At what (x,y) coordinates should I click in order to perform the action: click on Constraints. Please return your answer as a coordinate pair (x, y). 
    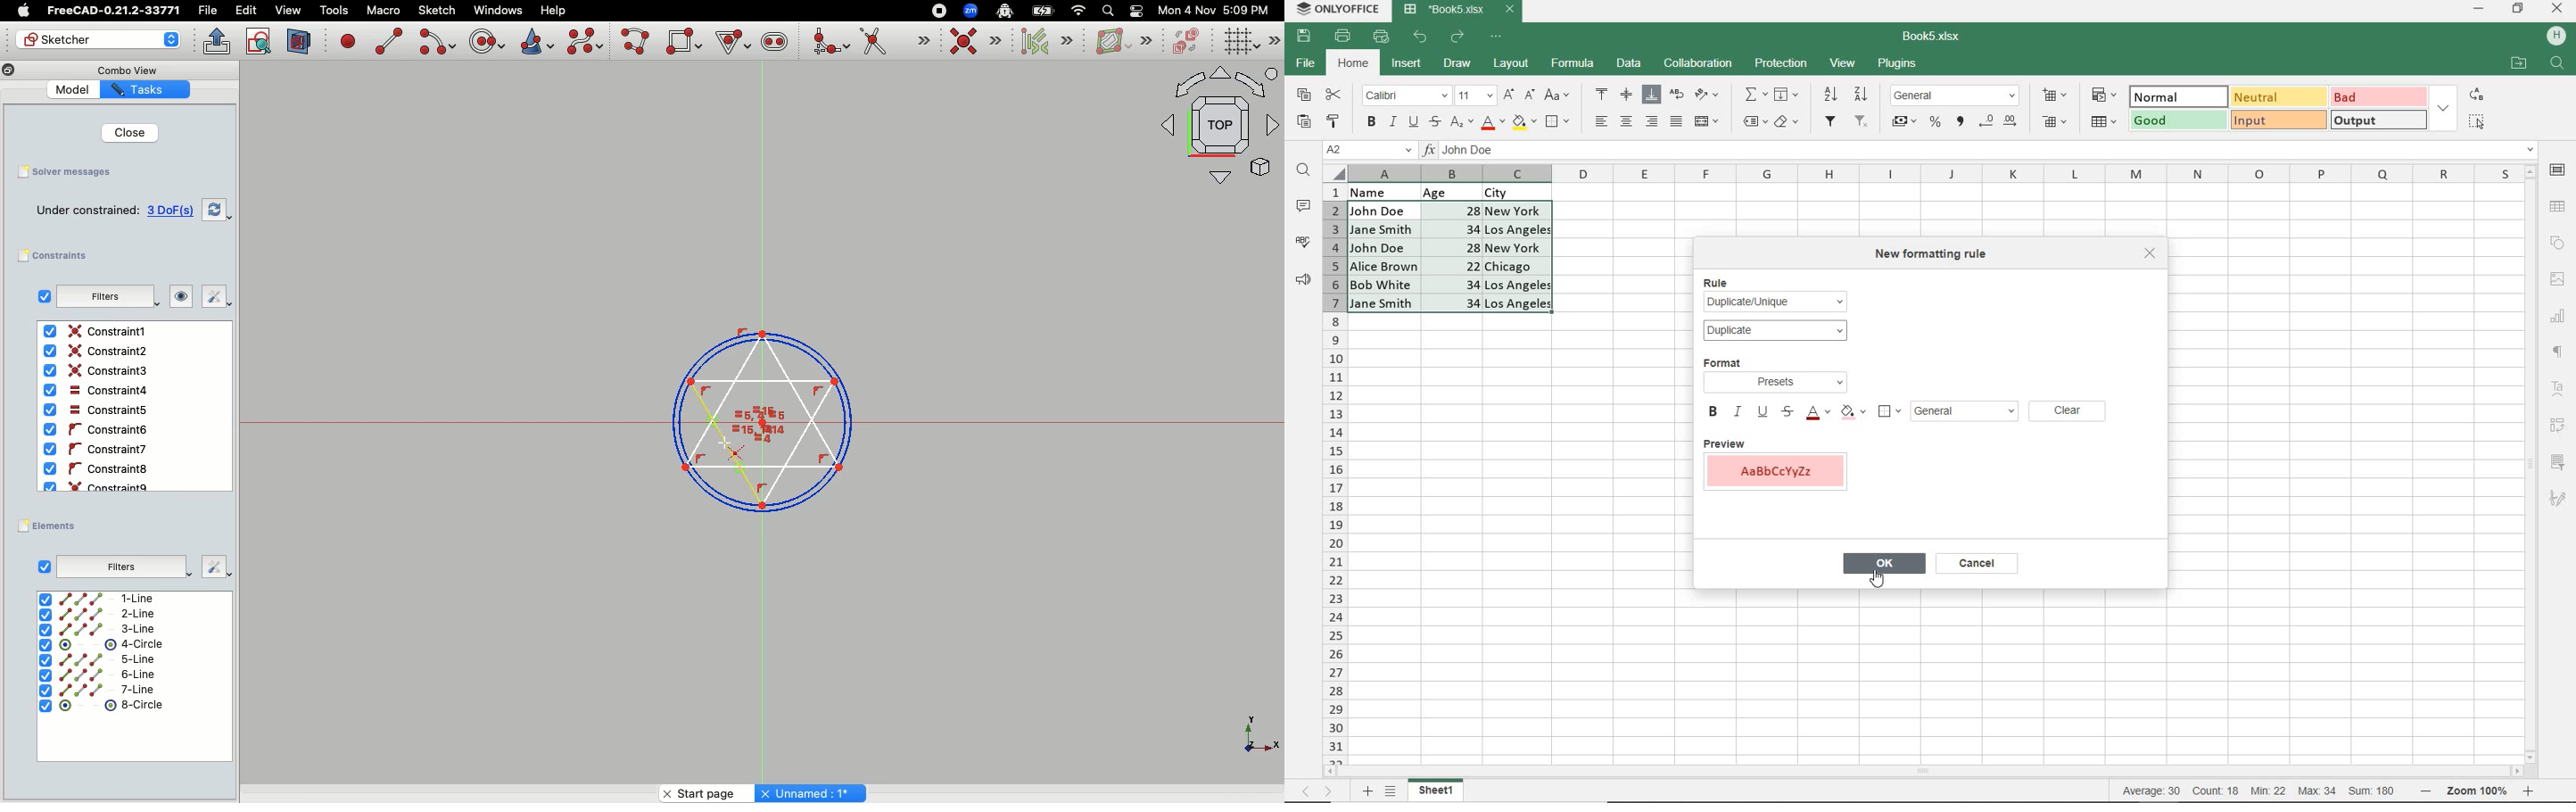
    Looking at the image, I should click on (60, 256).